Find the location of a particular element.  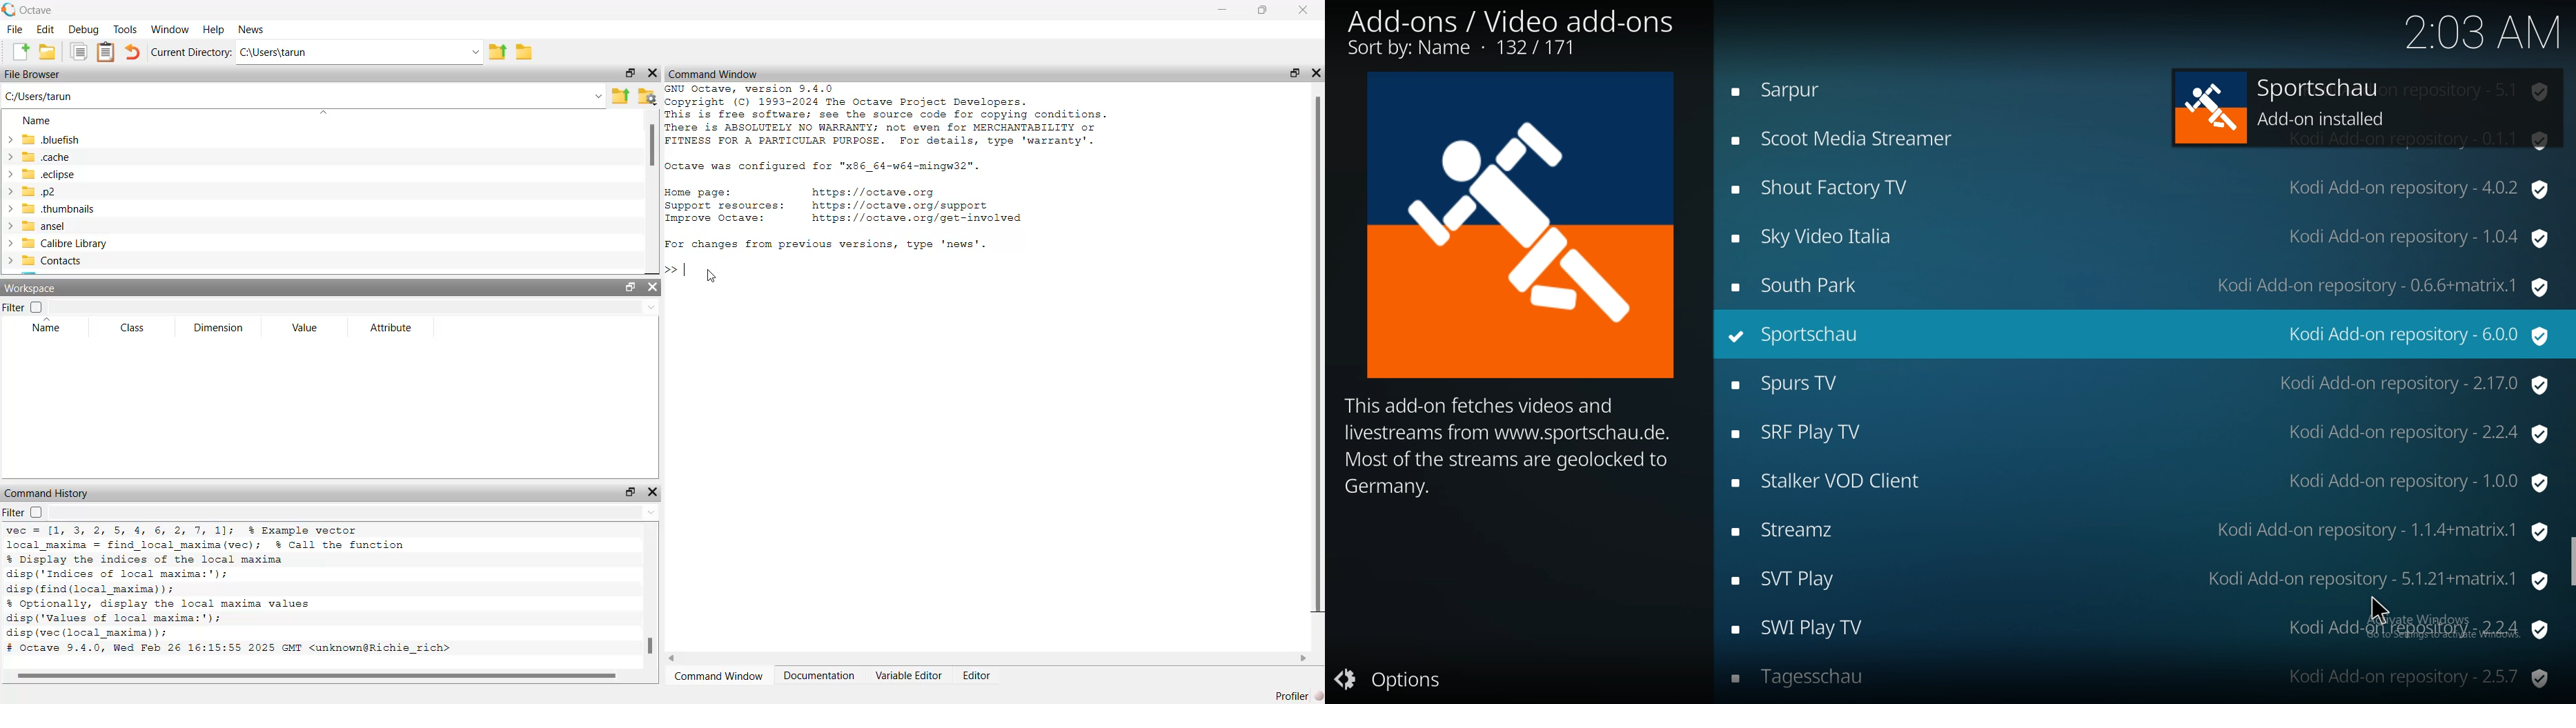

sky video italia is located at coordinates (2145, 235).